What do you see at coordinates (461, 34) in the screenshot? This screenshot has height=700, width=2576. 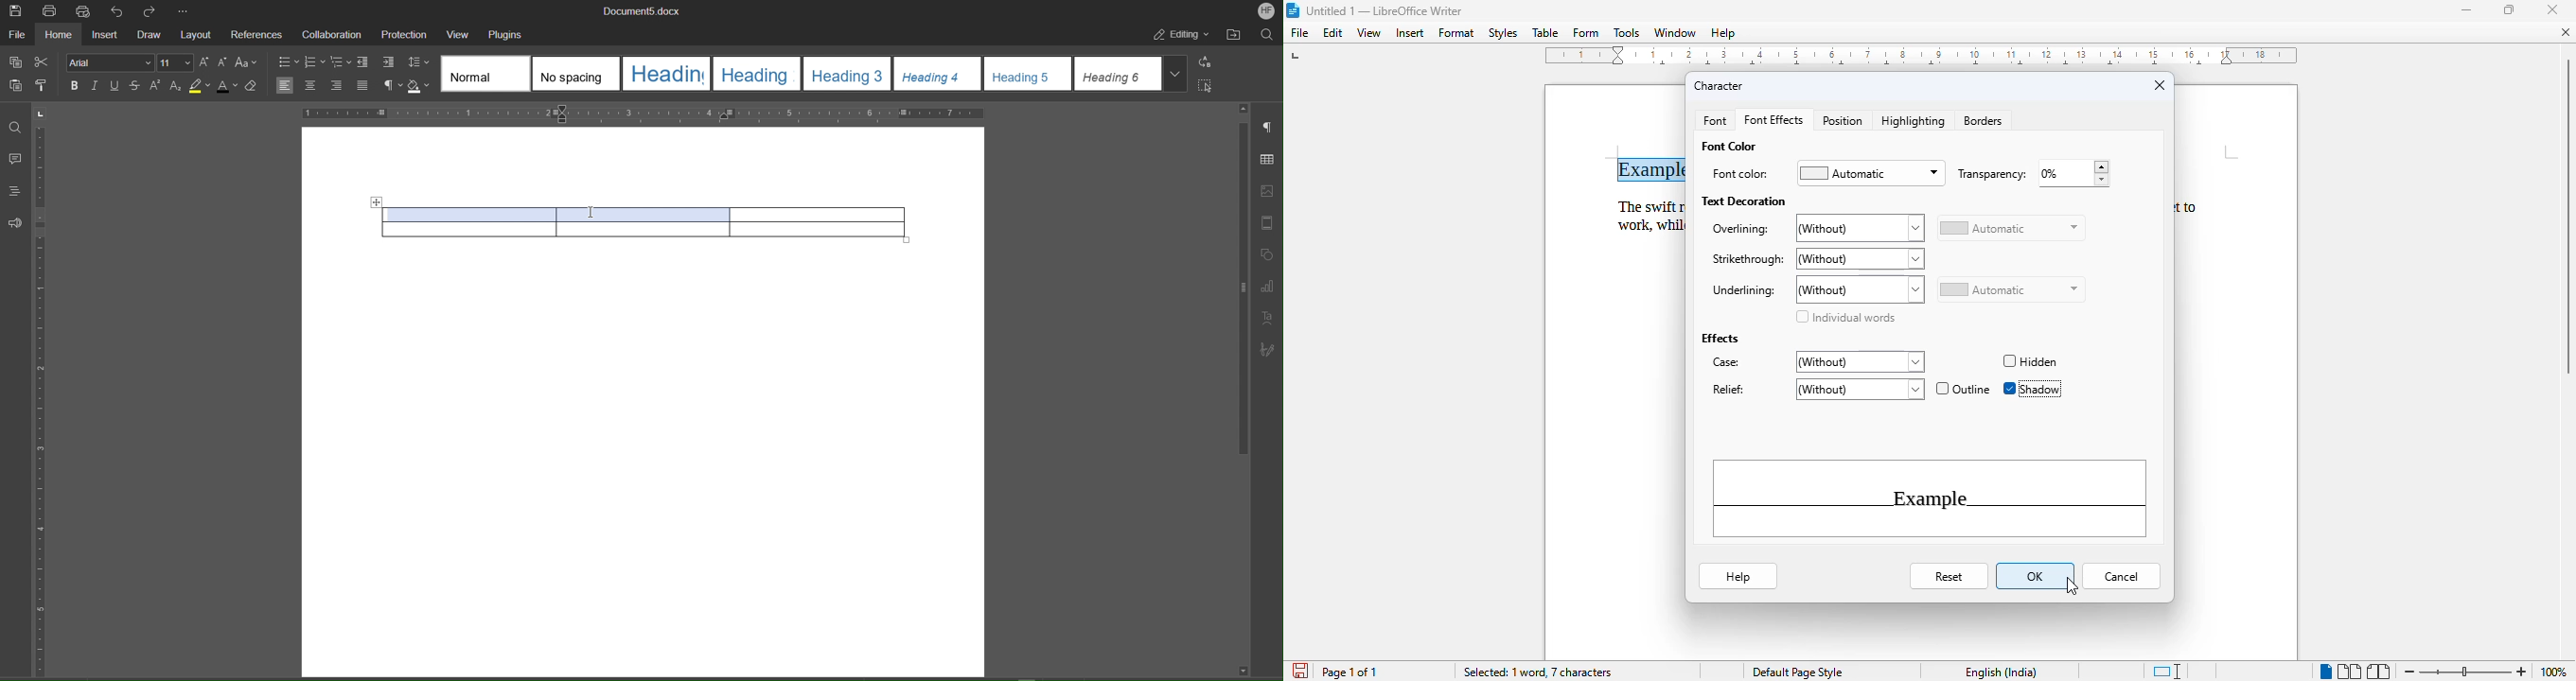 I see `View` at bounding box center [461, 34].